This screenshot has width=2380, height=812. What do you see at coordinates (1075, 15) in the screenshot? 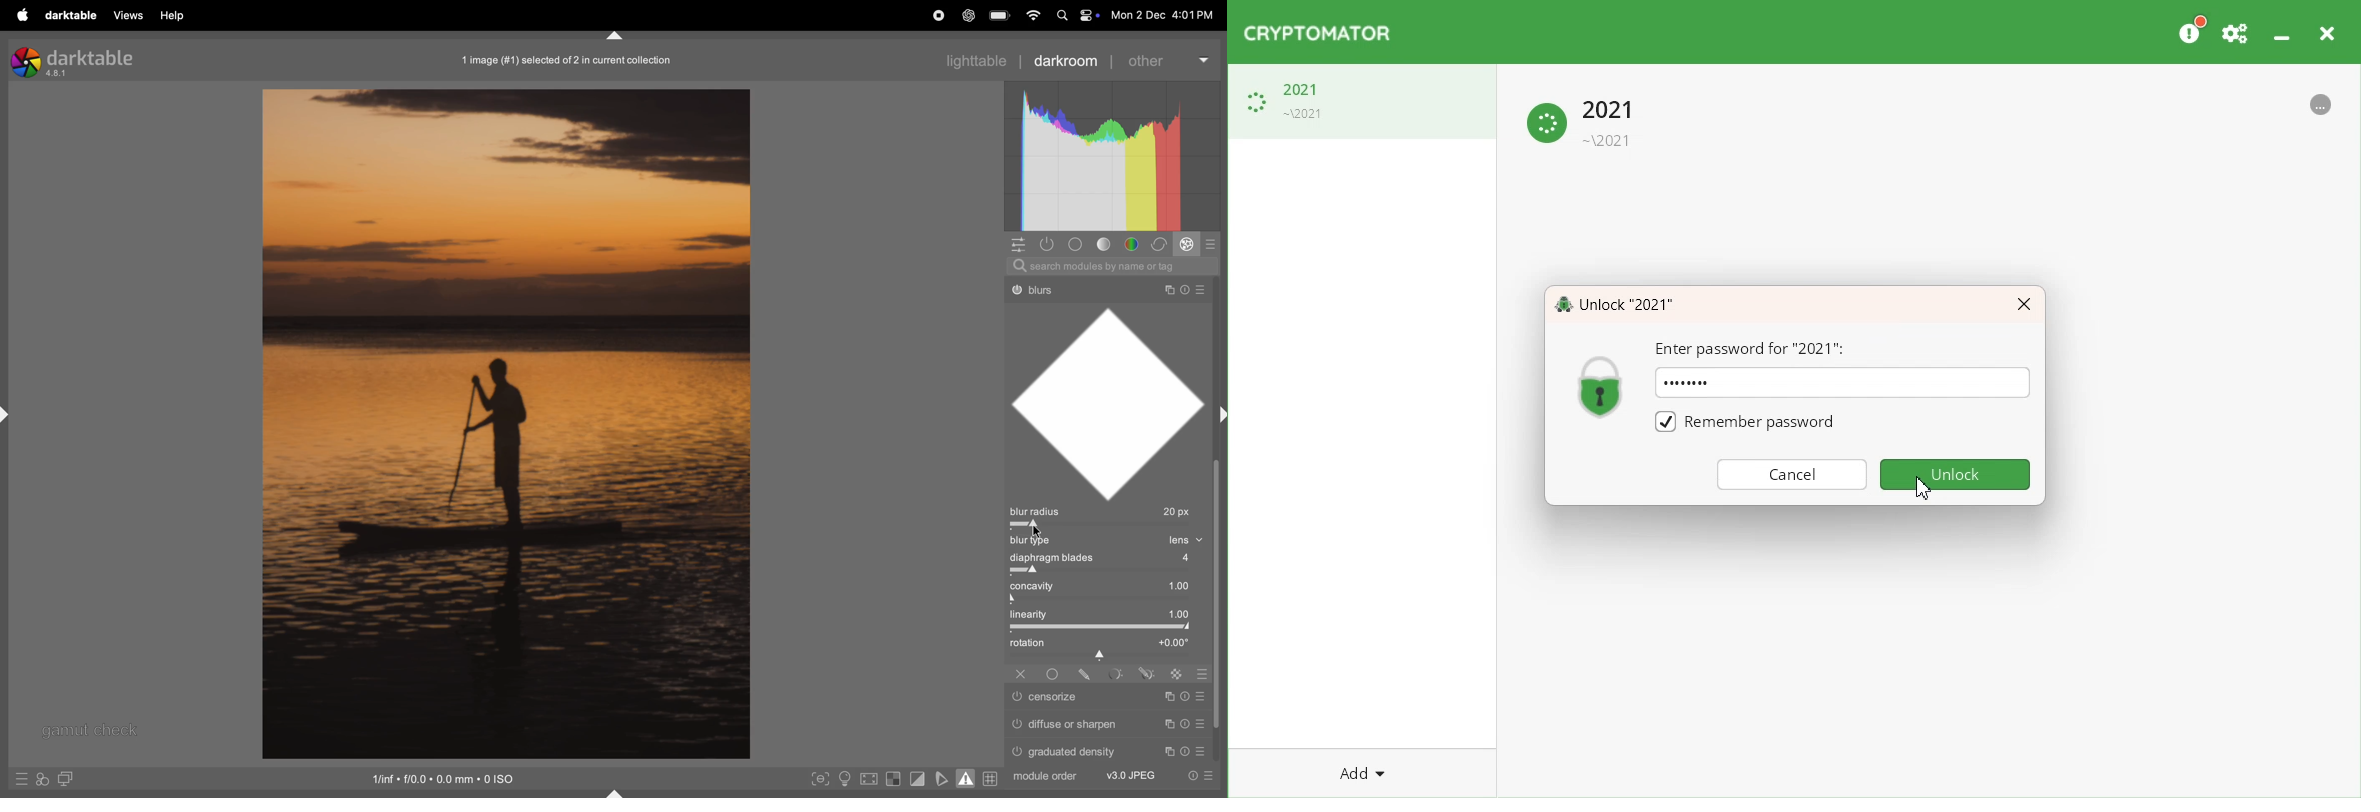
I see `apple widgets` at bounding box center [1075, 15].